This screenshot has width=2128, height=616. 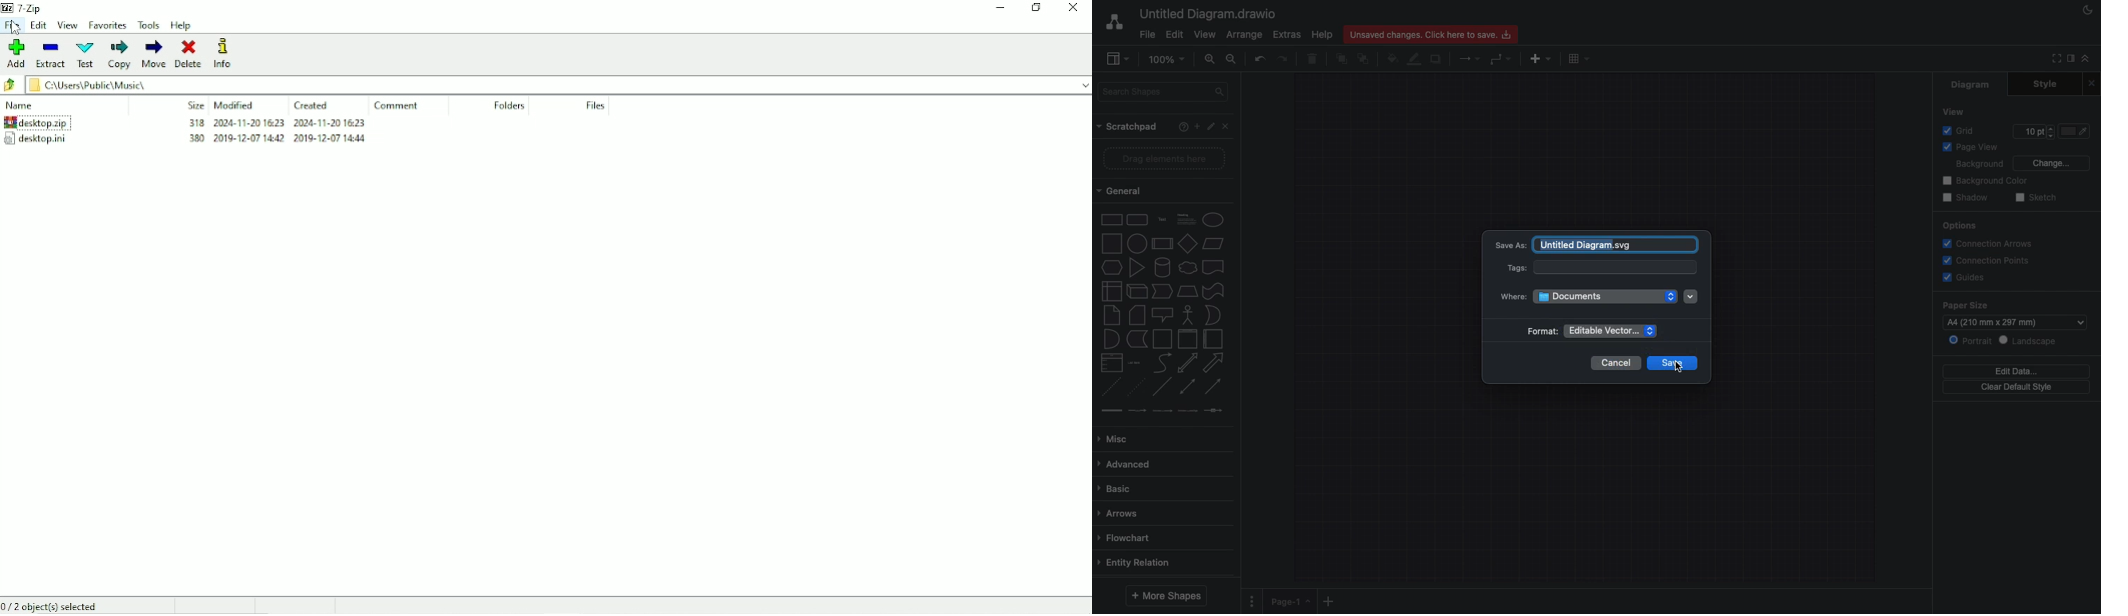 What do you see at coordinates (1328, 601) in the screenshot?
I see `Add` at bounding box center [1328, 601].